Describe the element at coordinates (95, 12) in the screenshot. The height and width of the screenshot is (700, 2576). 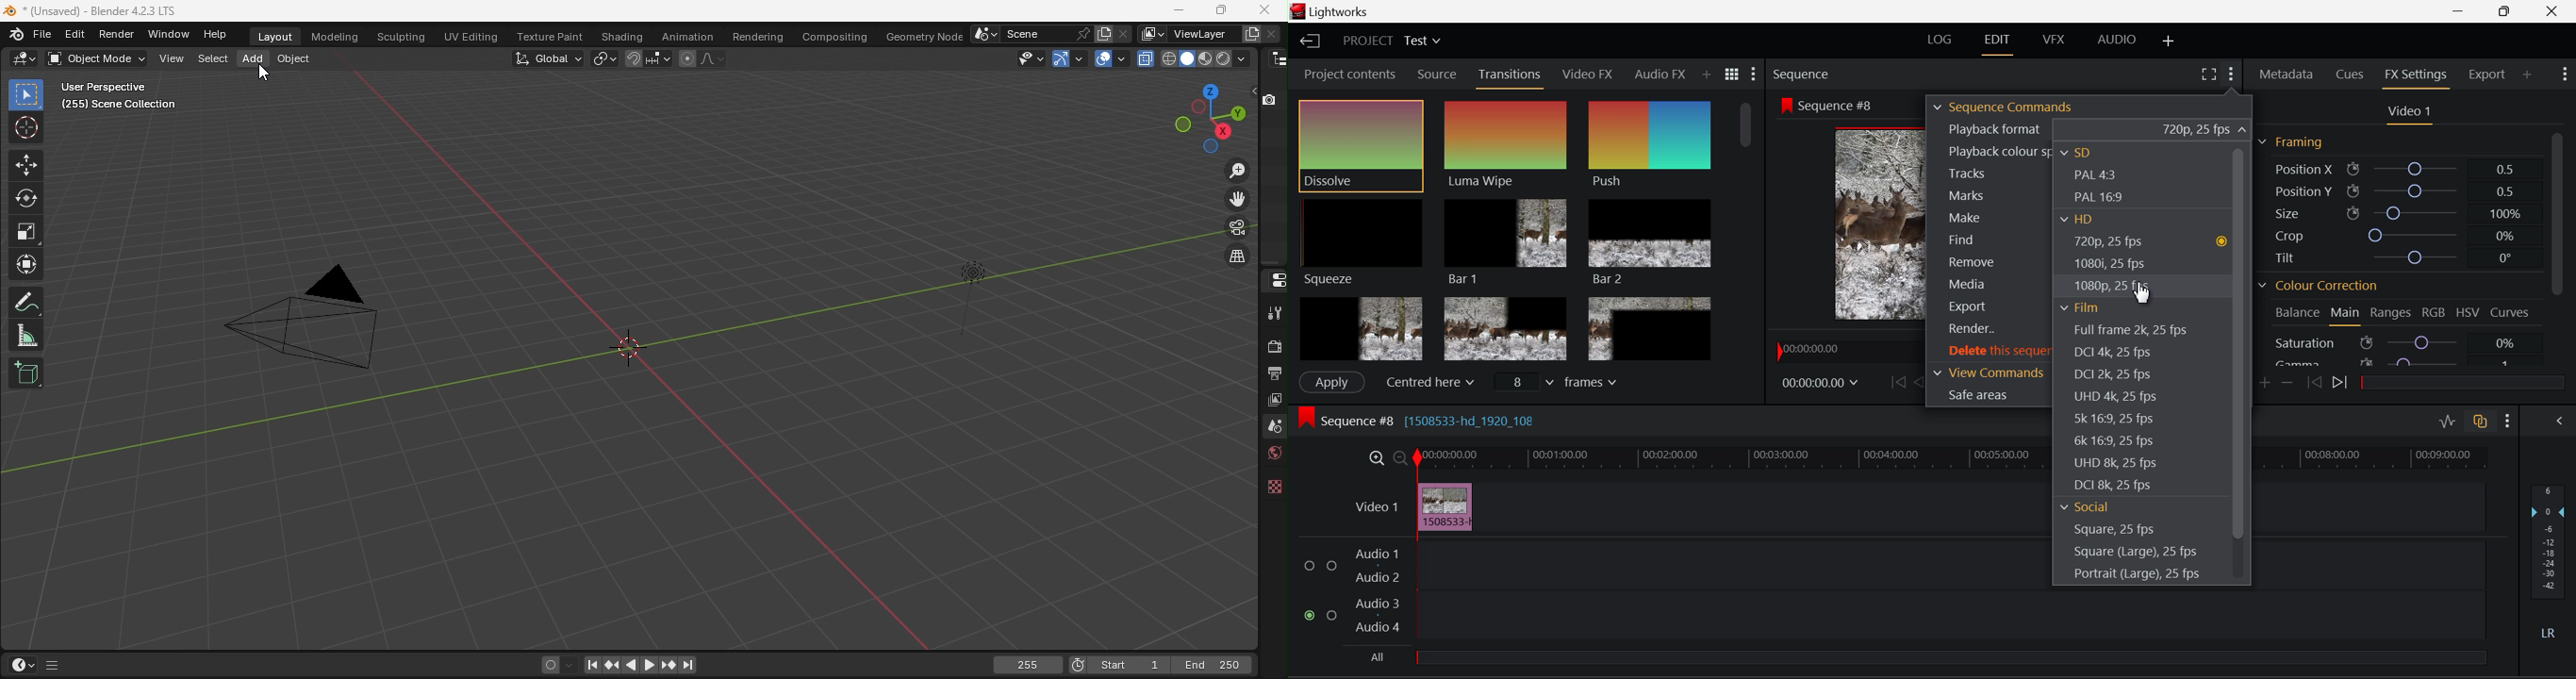
I see `Document name` at that location.